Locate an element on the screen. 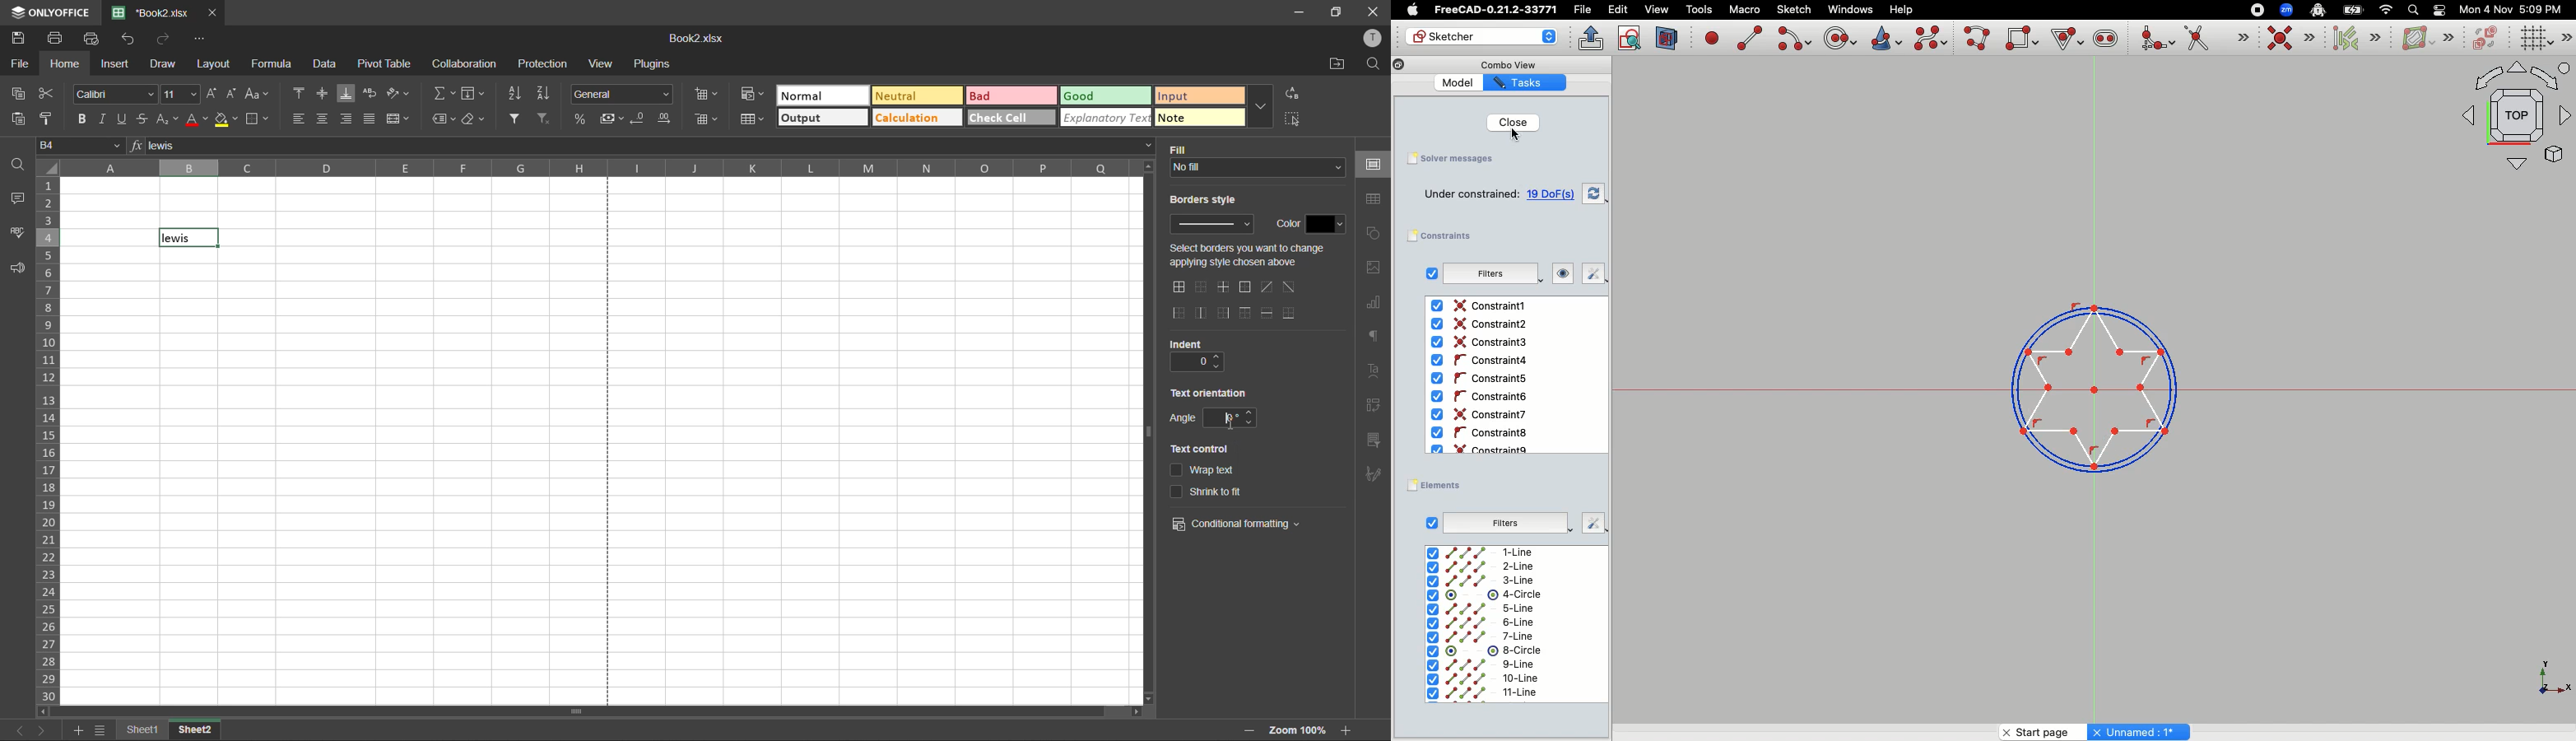  decrement size is located at coordinates (233, 94).